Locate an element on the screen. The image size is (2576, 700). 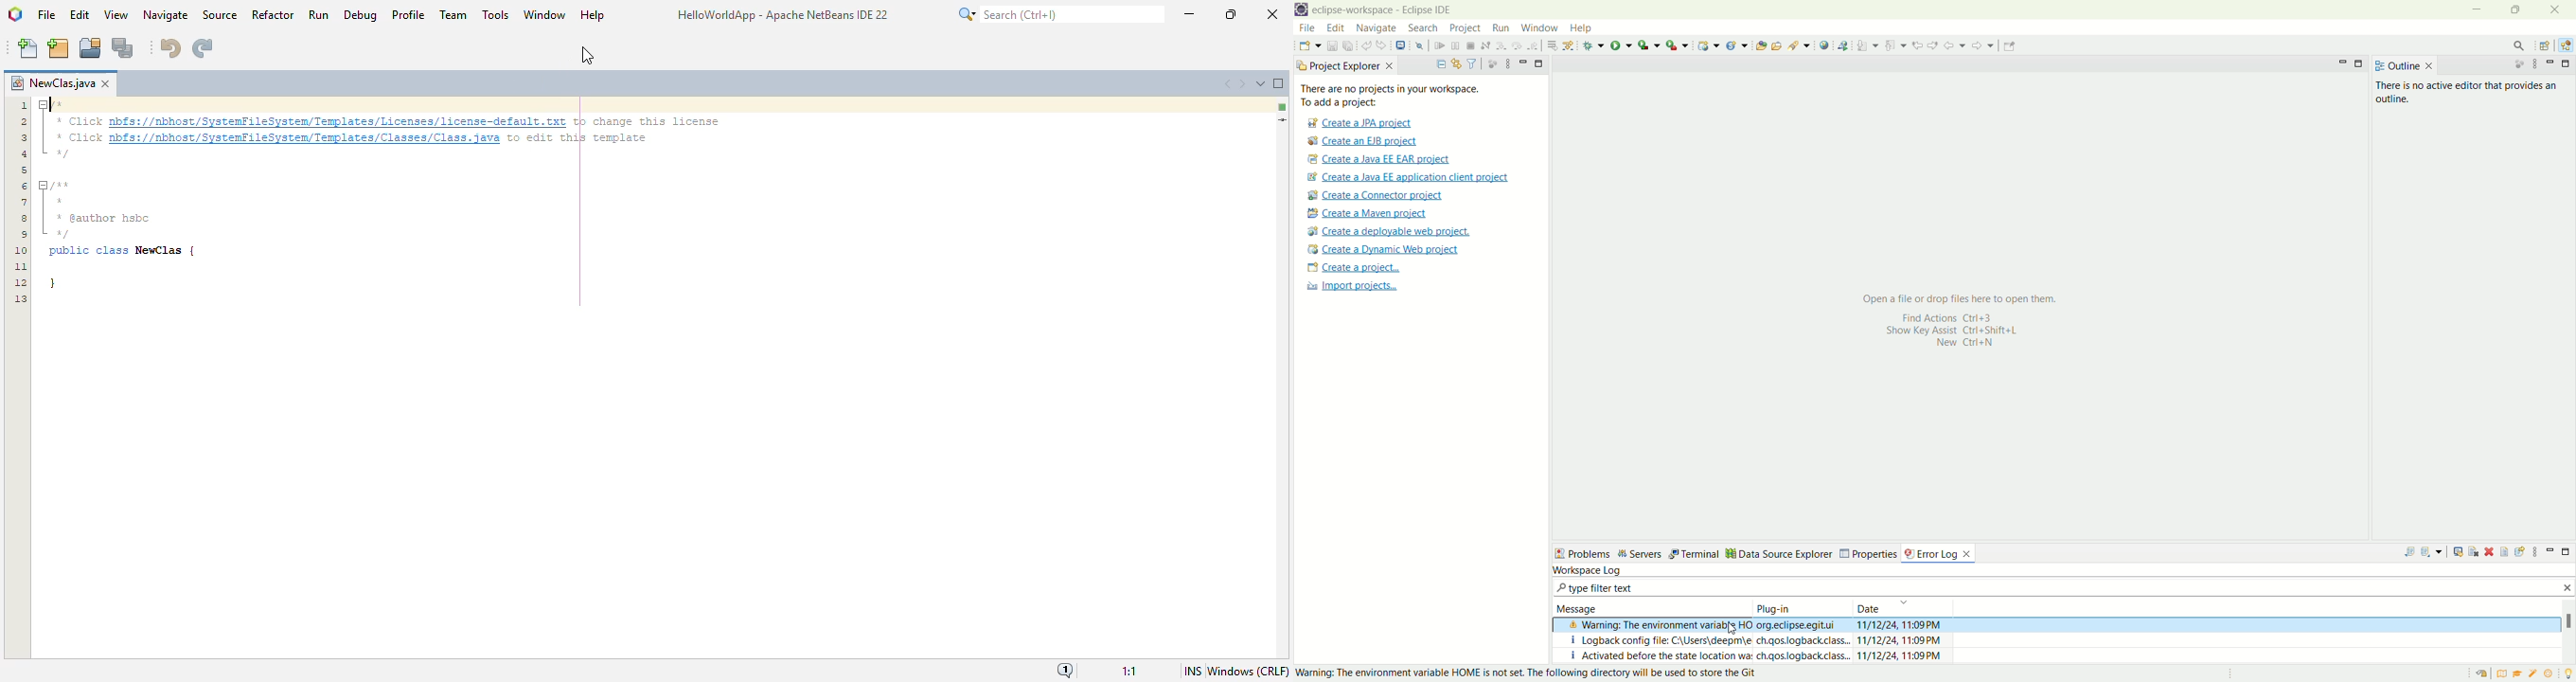
create a project is located at coordinates (1352, 268).